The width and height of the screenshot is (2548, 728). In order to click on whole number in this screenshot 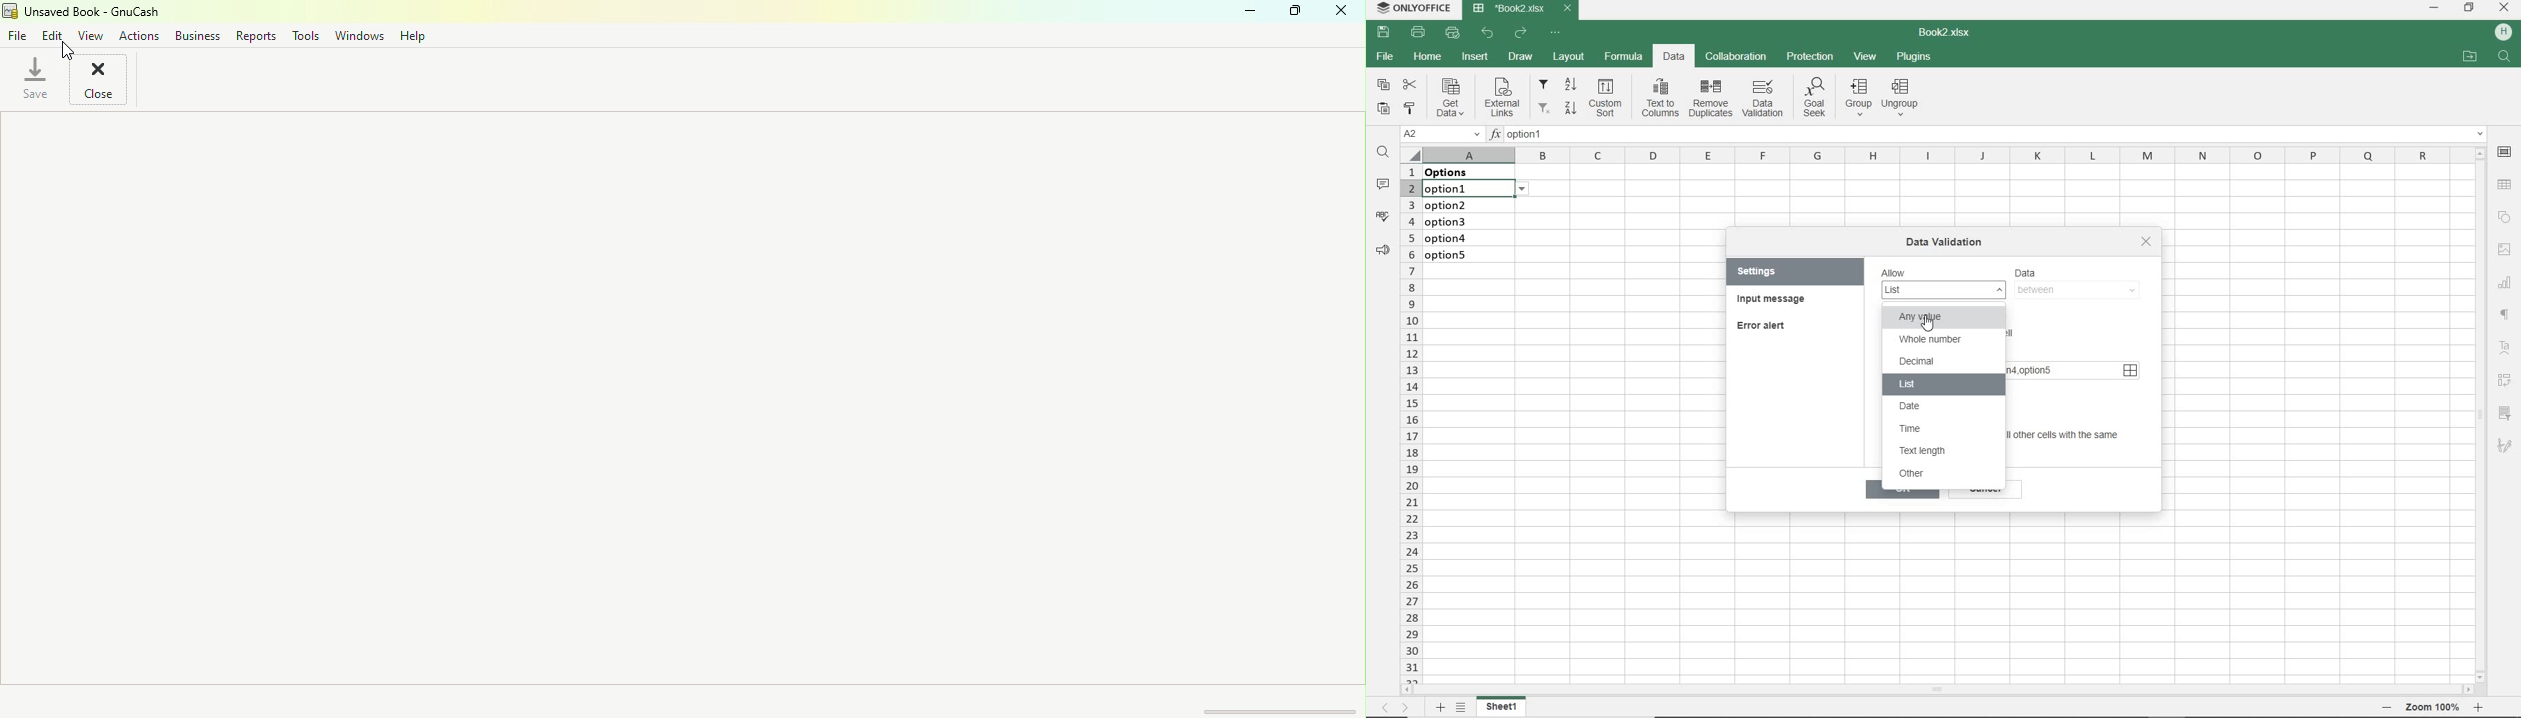, I will do `click(1935, 340)`.